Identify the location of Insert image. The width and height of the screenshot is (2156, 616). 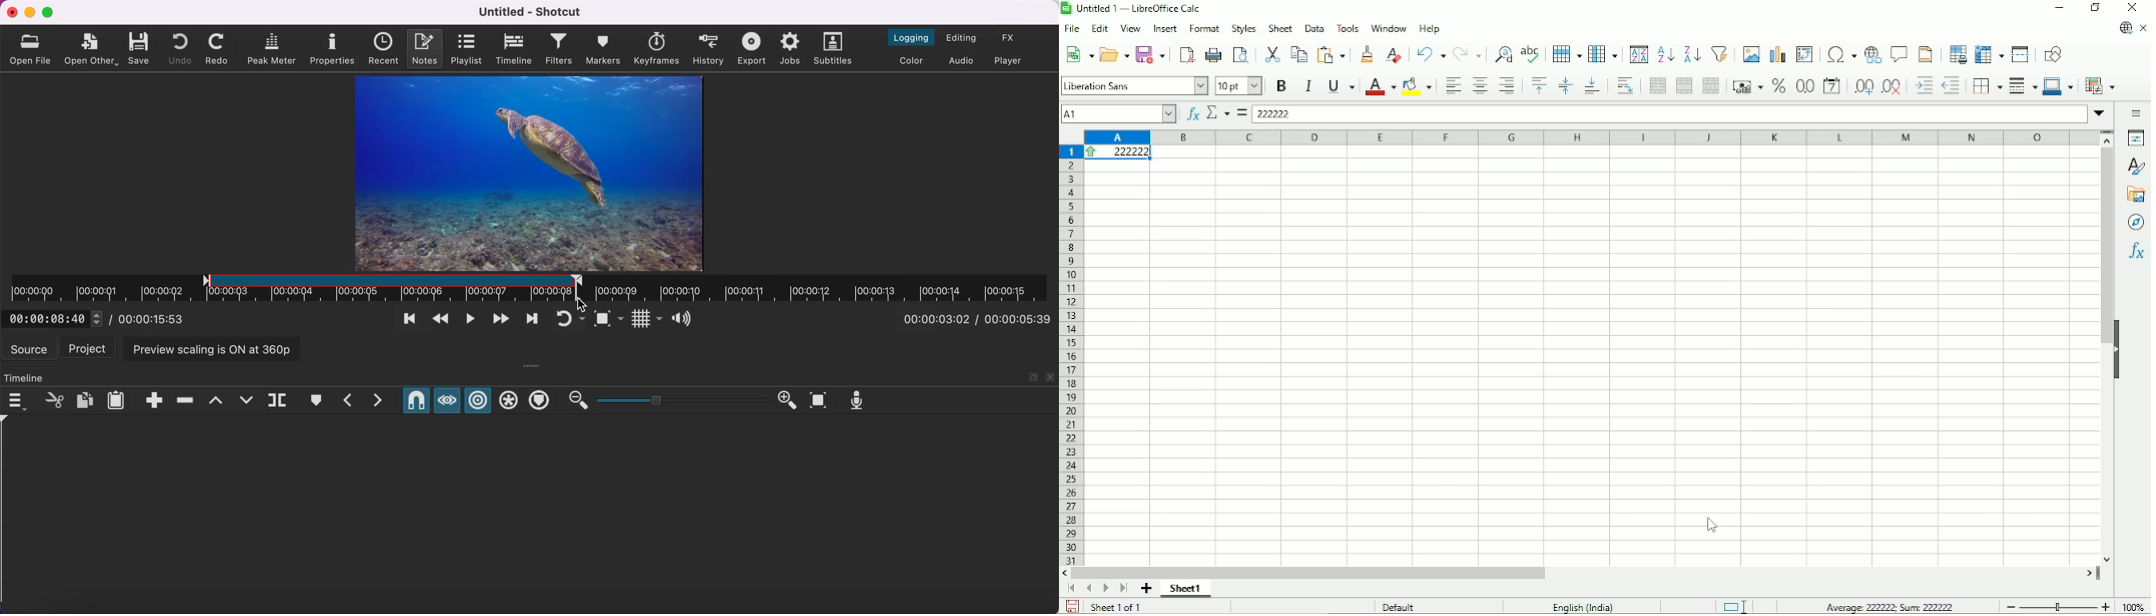
(1752, 52).